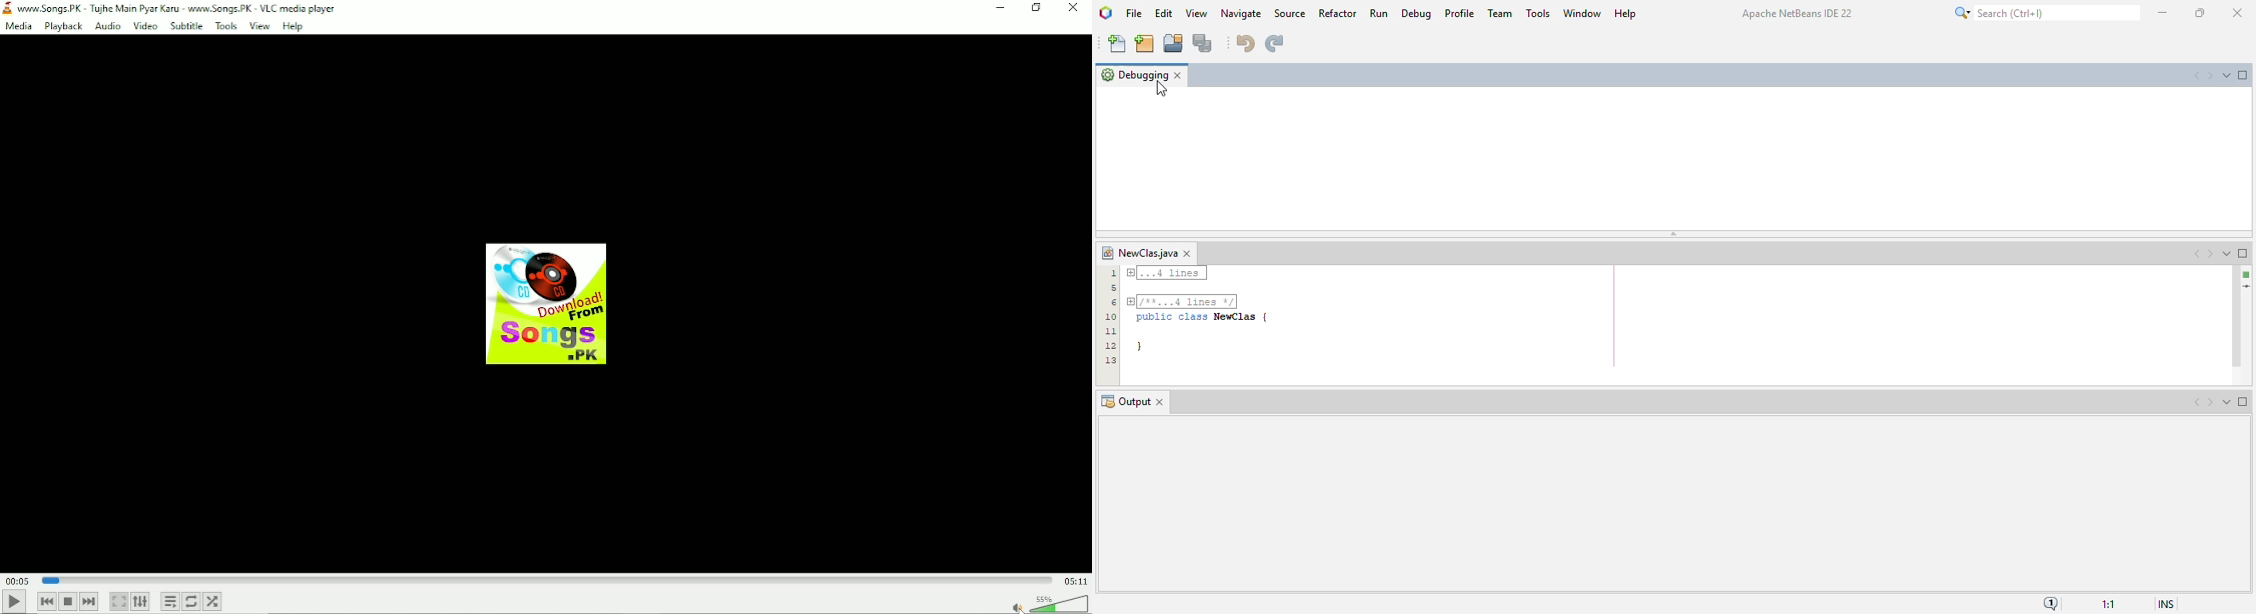 The height and width of the screenshot is (616, 2268). Describe the element at coordinates (548, 304) in the screenshot. I see `Audio track image` at that location.